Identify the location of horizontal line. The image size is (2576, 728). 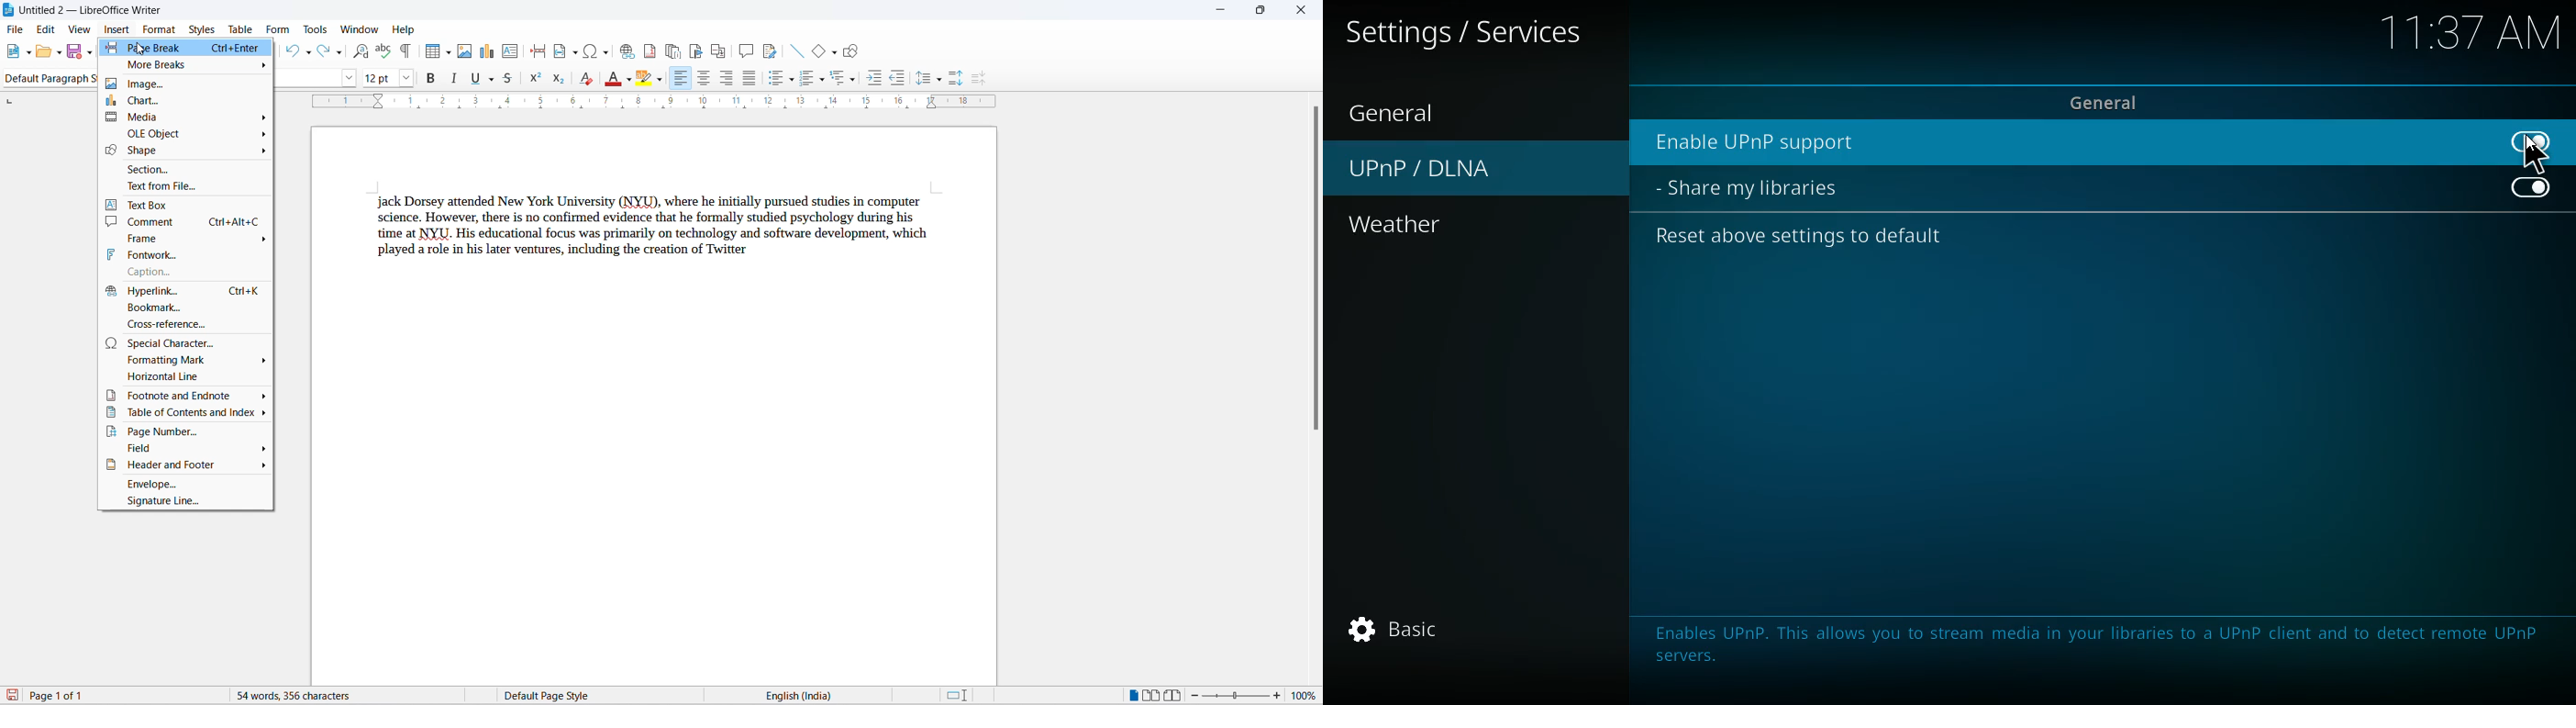
(188, 379).